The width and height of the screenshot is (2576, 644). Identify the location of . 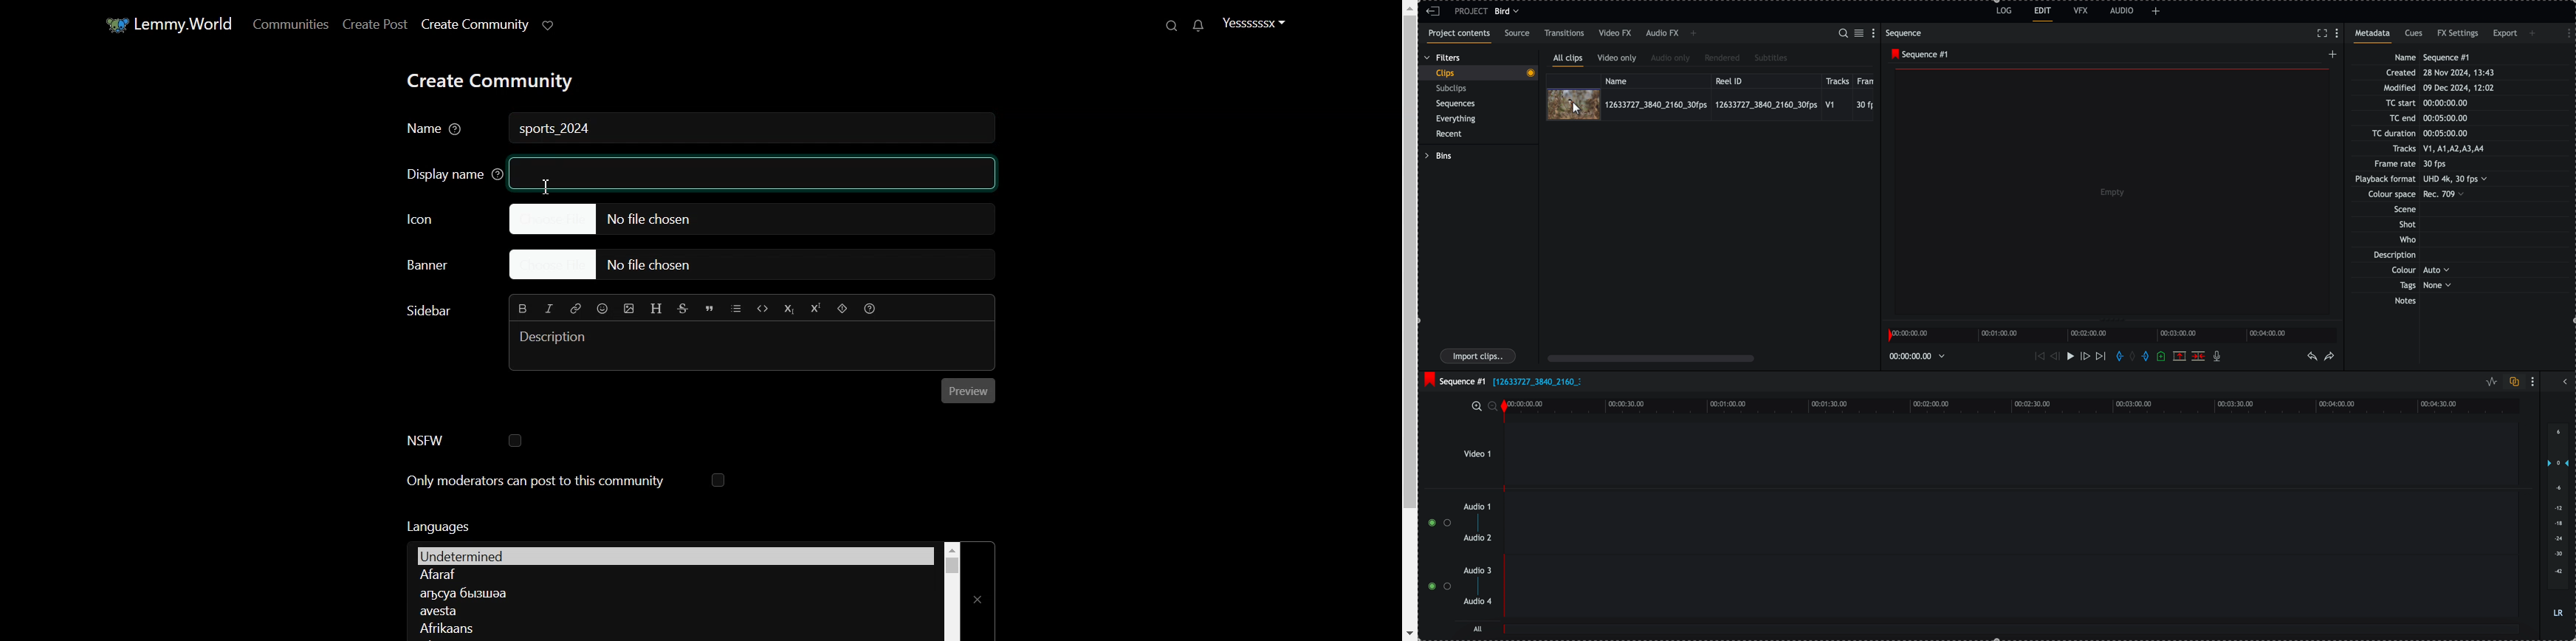
(492, 82).